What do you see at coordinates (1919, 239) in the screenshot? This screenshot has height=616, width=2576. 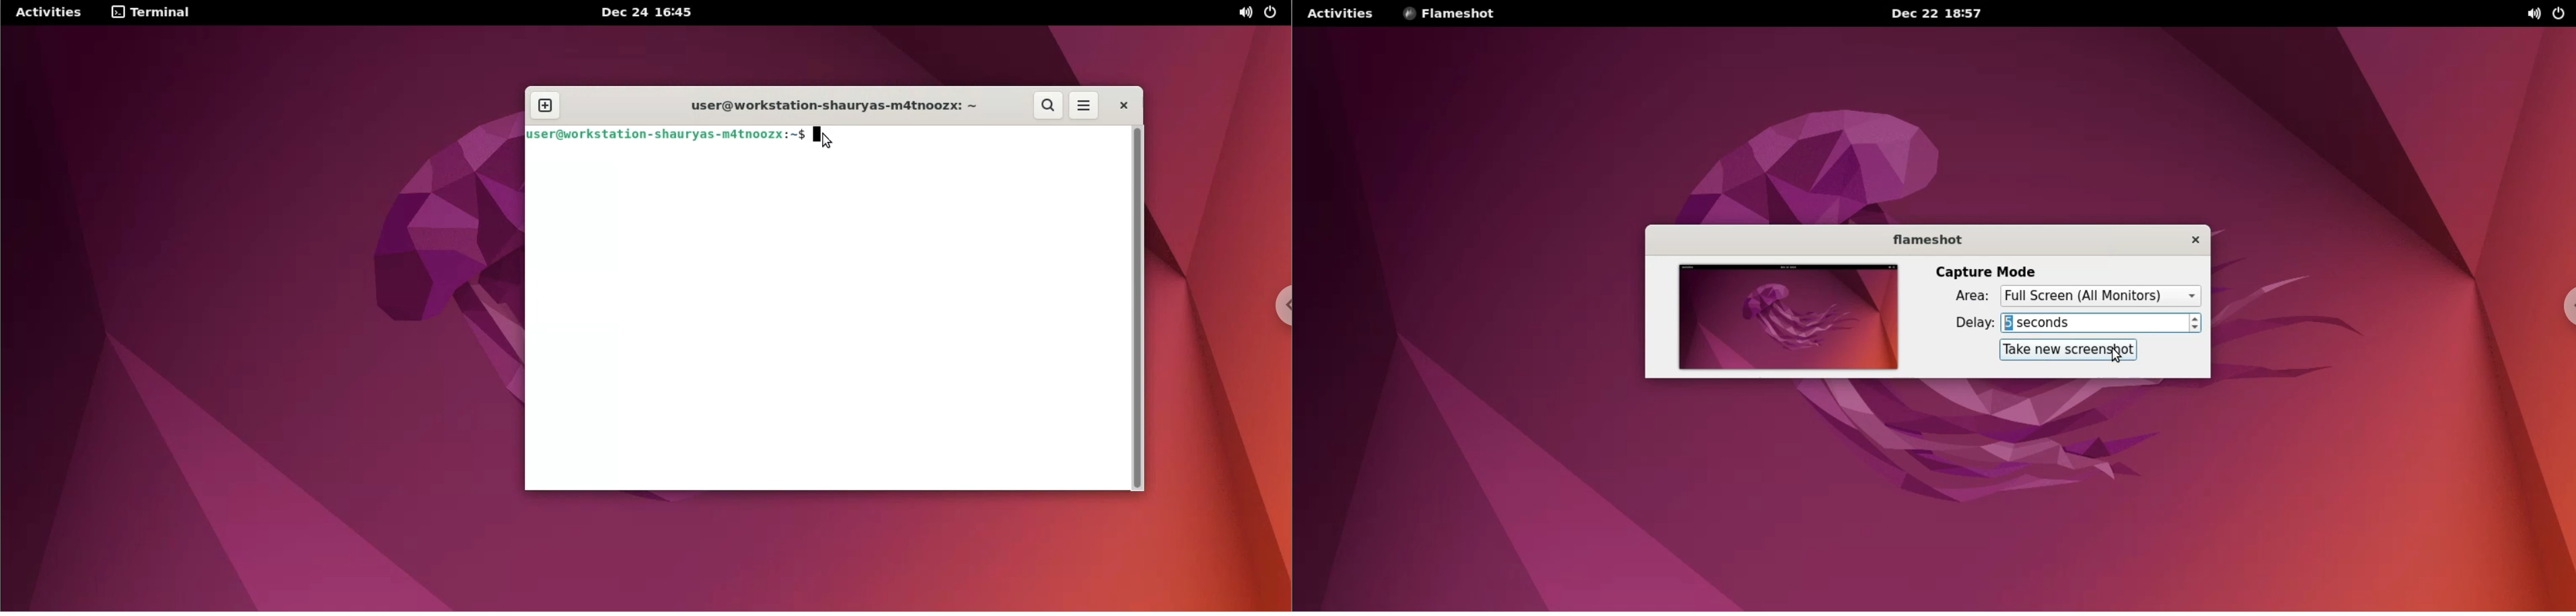 I see `flameshot ` at bounding box center [1919, 239].